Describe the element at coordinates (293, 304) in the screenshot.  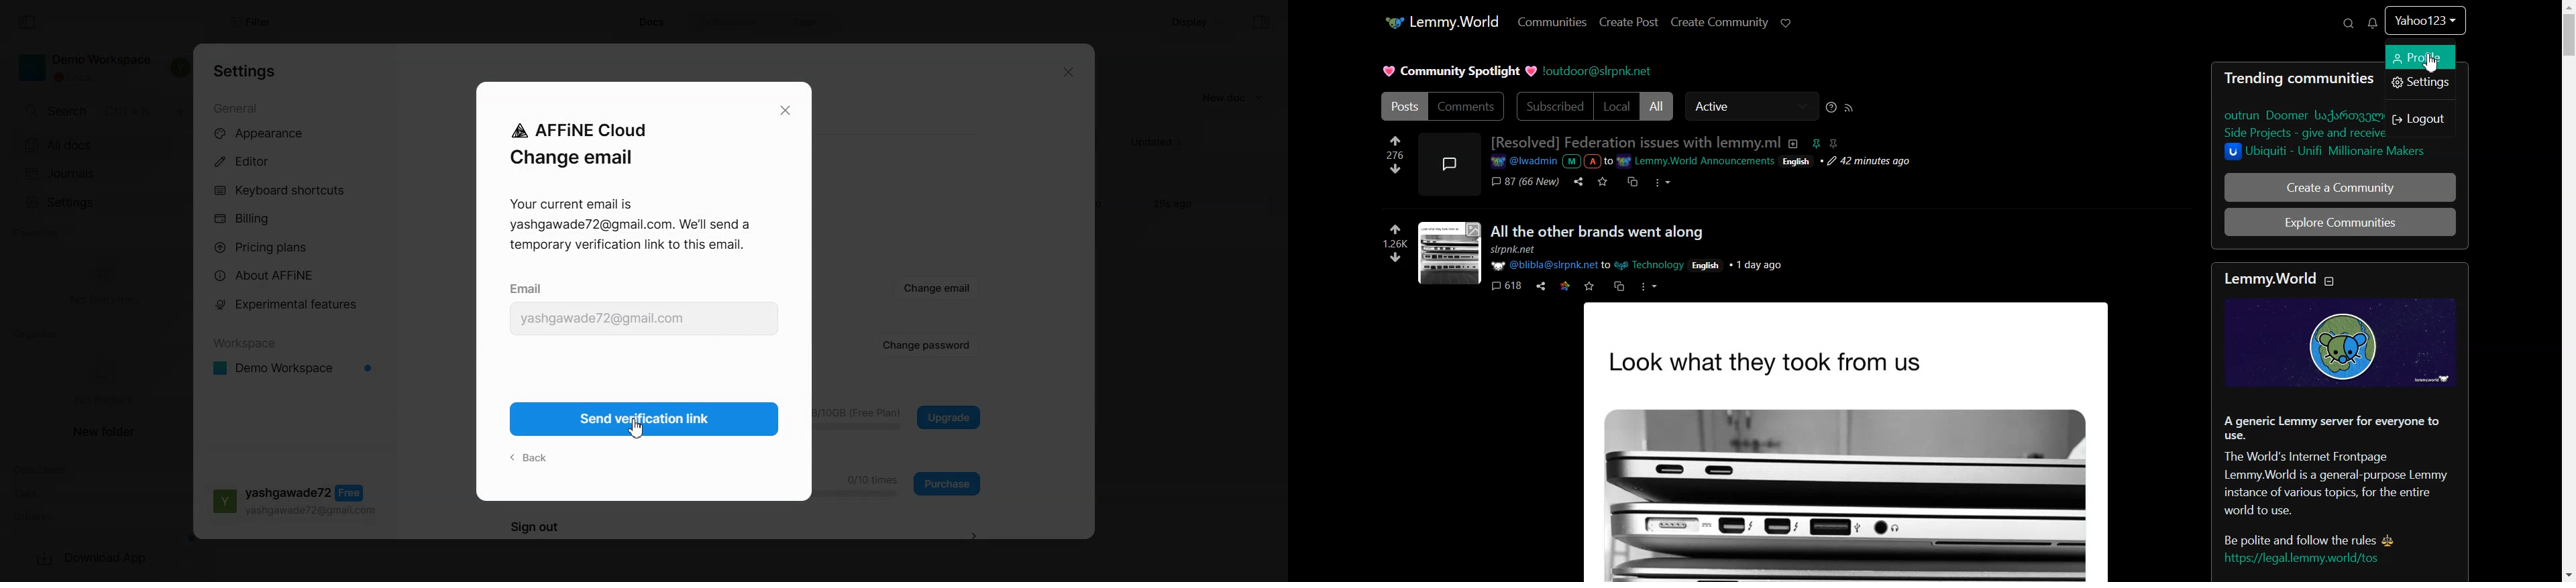
I see `Experimental feature` at that location.